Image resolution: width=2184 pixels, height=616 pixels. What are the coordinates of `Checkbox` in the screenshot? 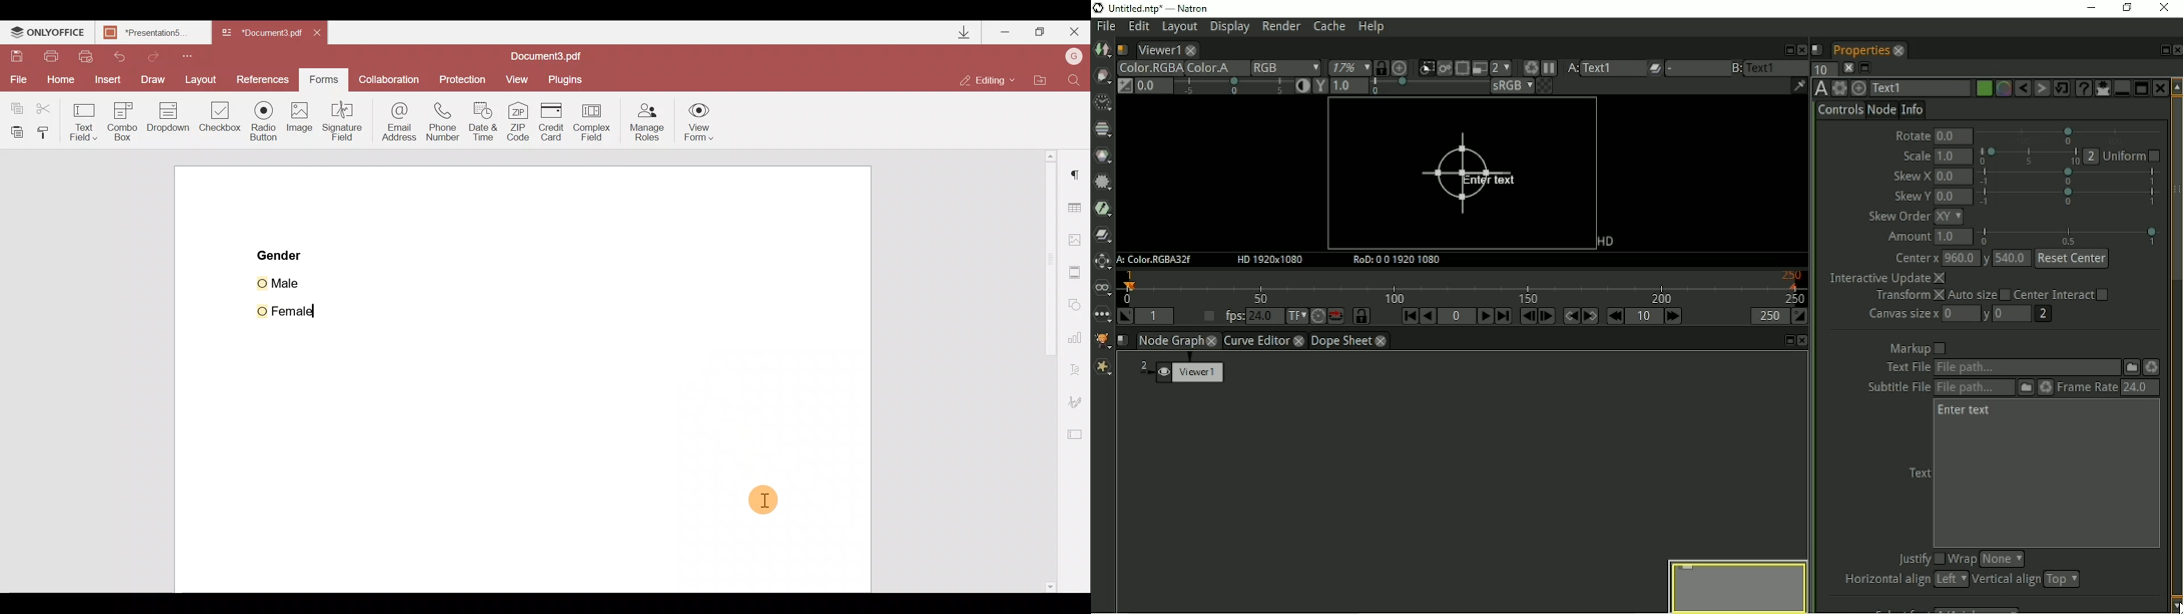 It's located at (221, 120).